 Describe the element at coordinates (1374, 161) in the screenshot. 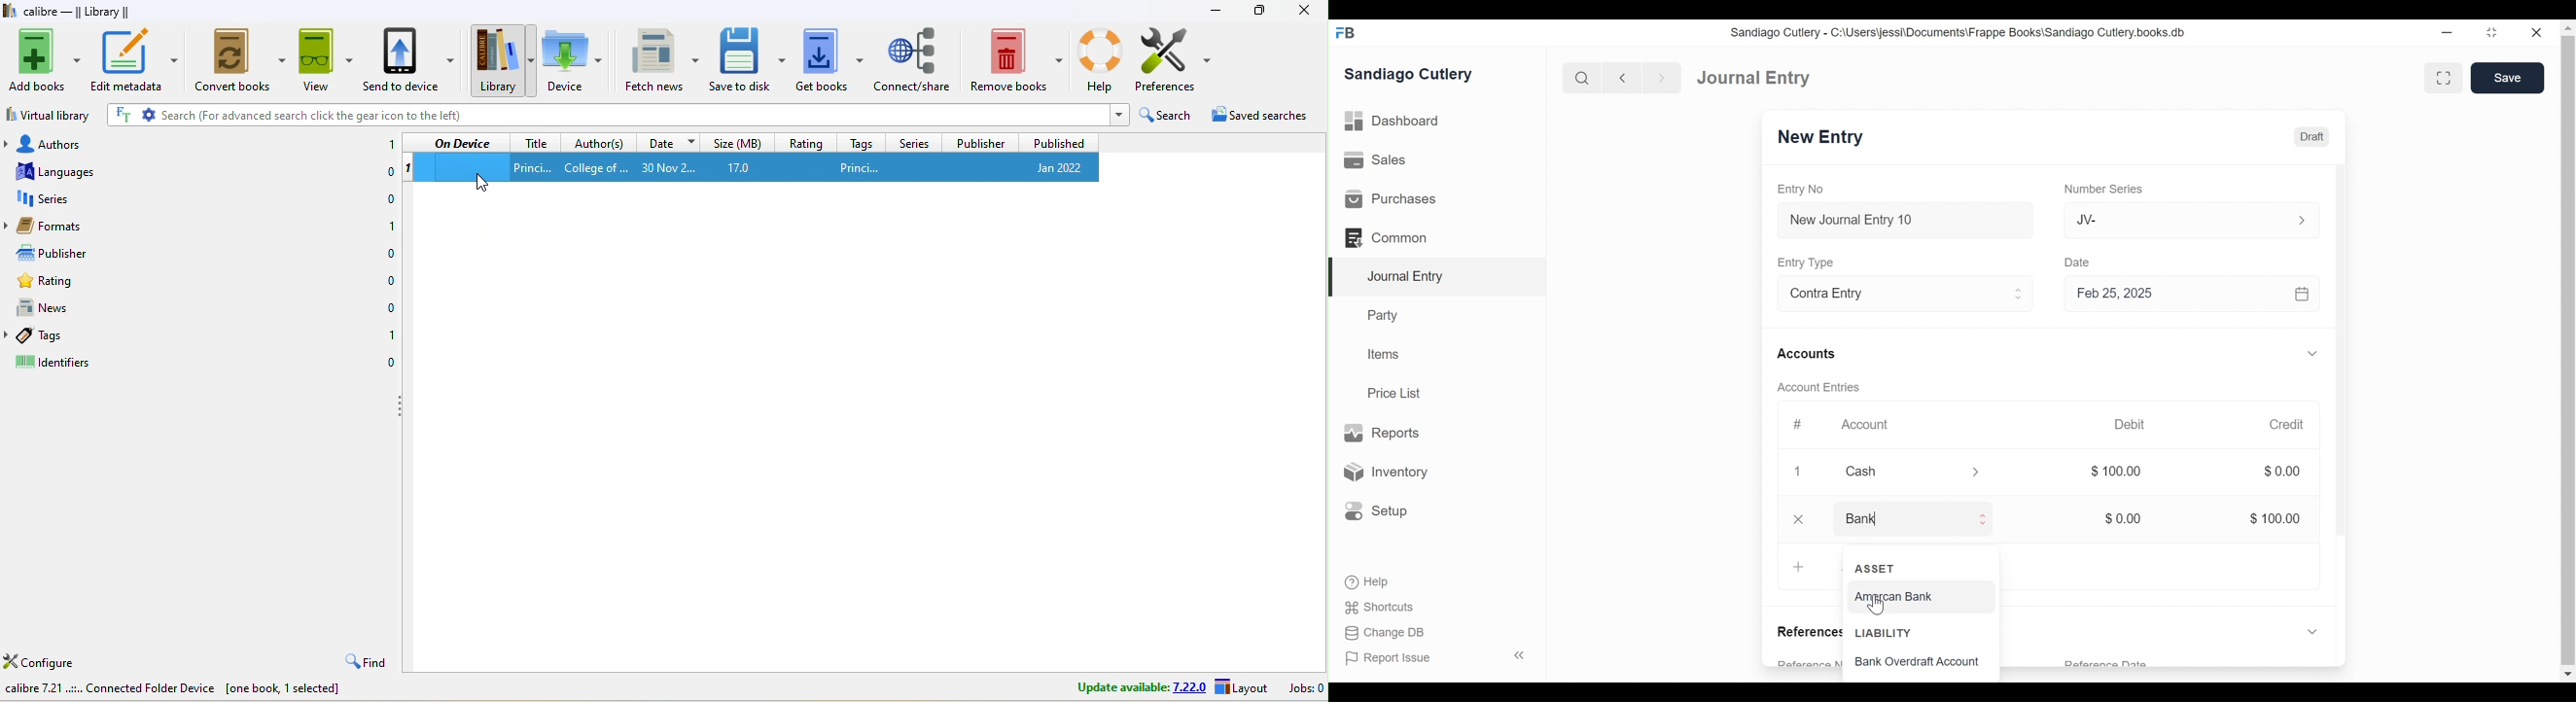

I see `Sales` at that location.